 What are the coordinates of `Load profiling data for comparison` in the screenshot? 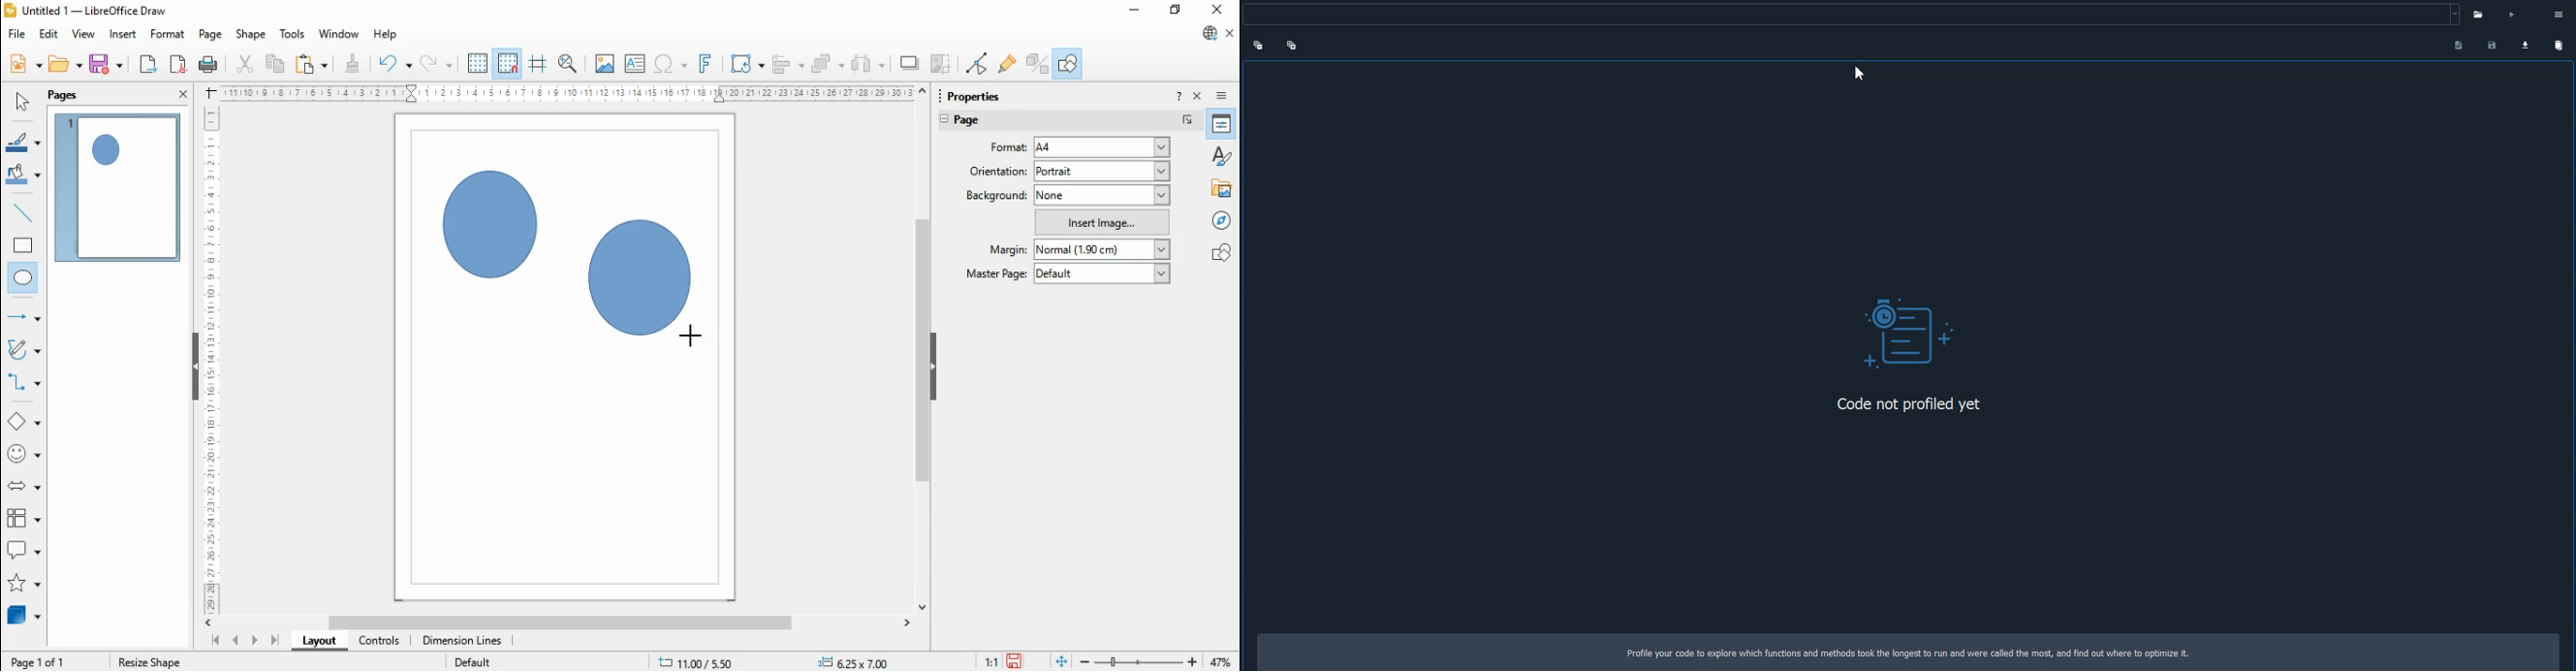 It's located at (2525, 42).